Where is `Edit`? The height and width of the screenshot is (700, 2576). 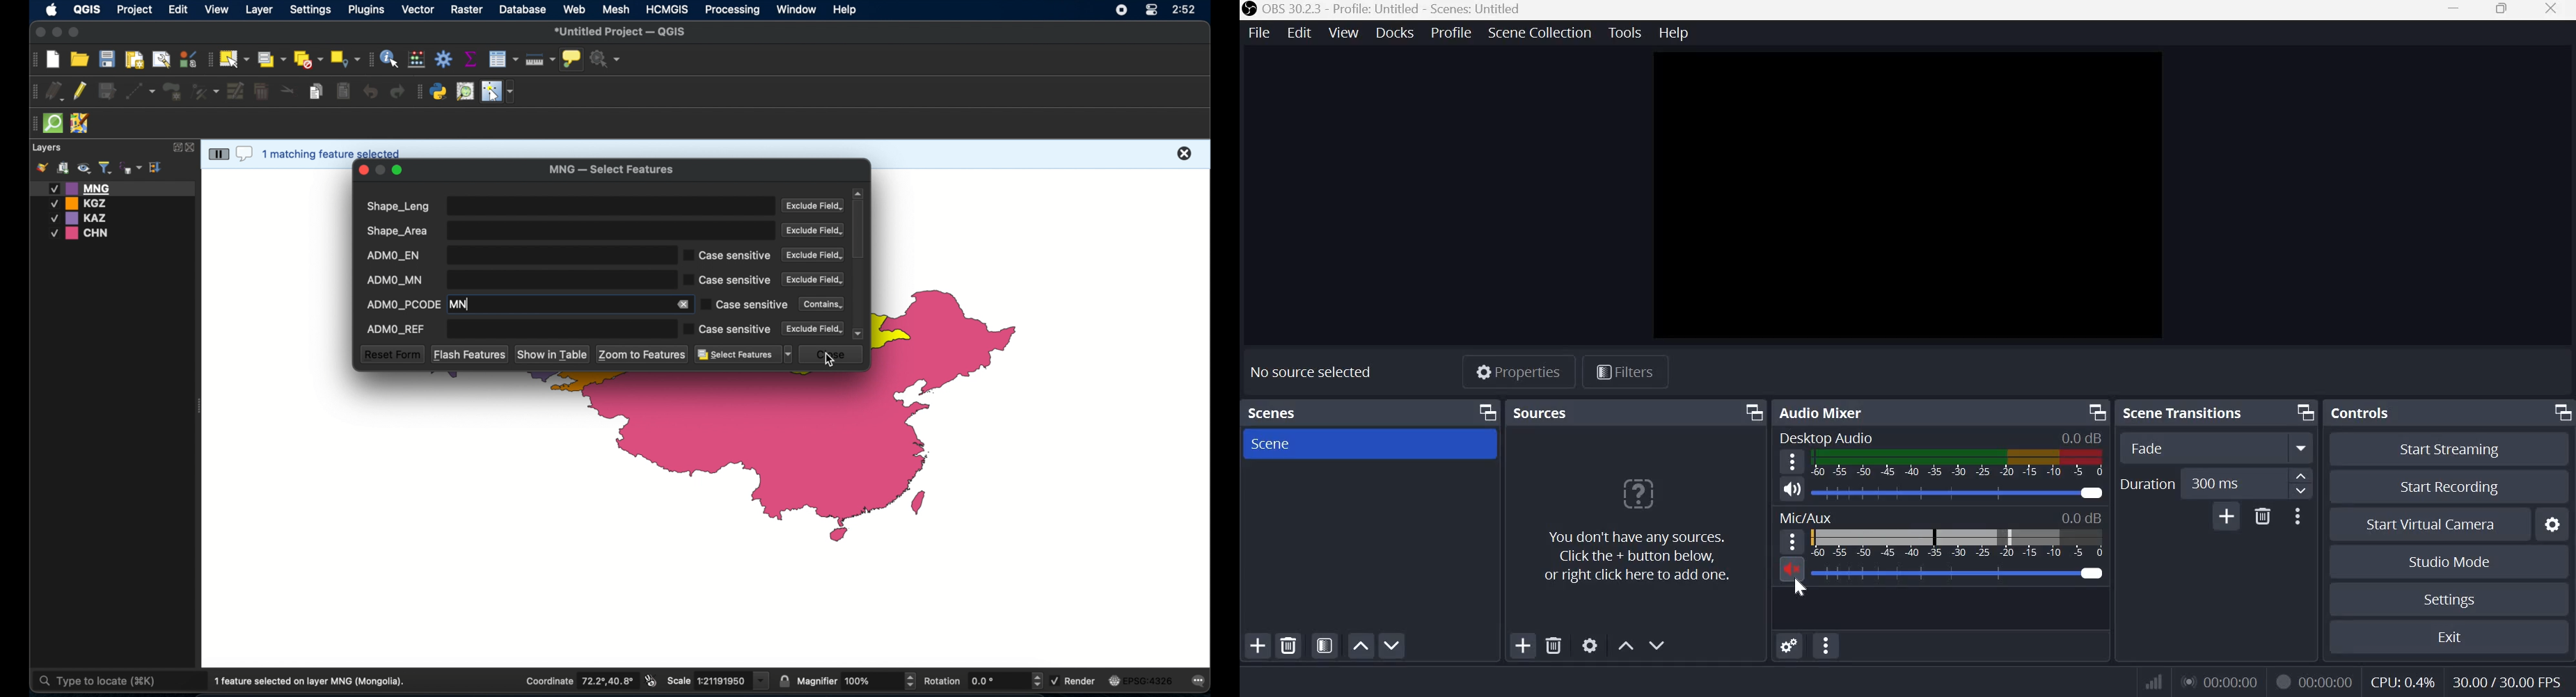
Edit is located at coordinates (1299, 34).